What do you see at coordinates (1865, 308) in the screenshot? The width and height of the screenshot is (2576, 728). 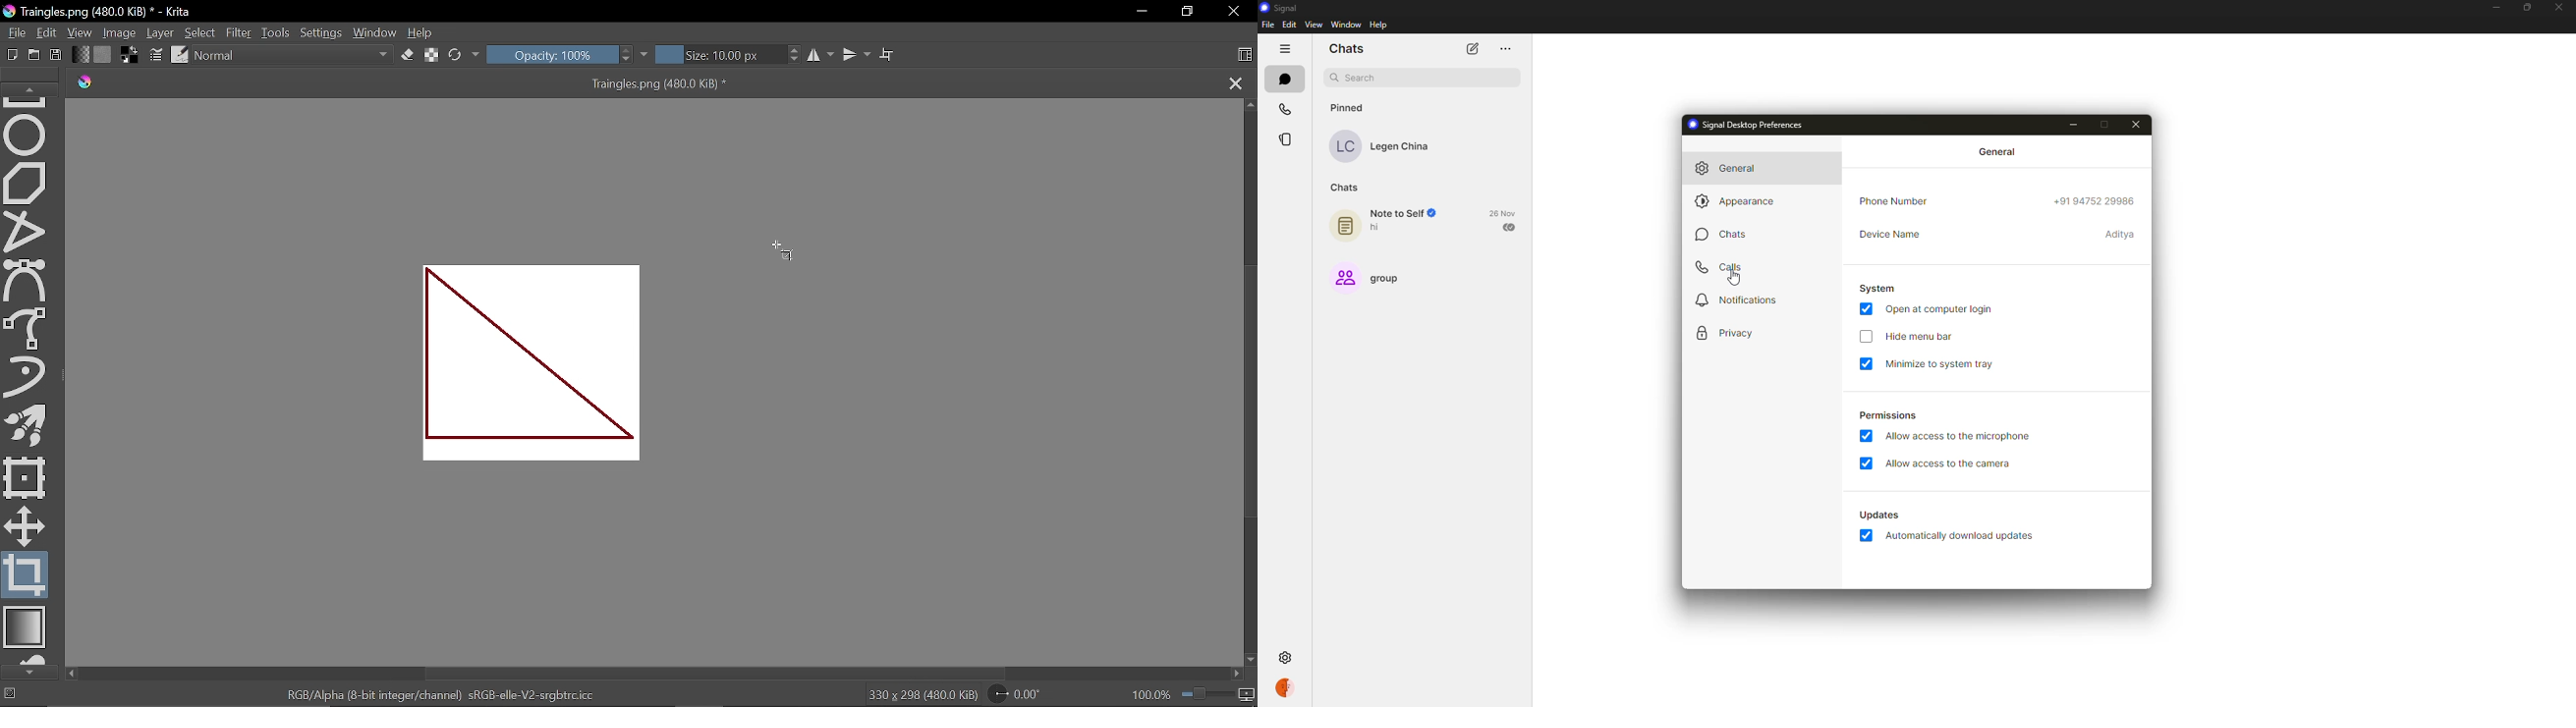 I see `enabled` at bounding box center [1865, 308].